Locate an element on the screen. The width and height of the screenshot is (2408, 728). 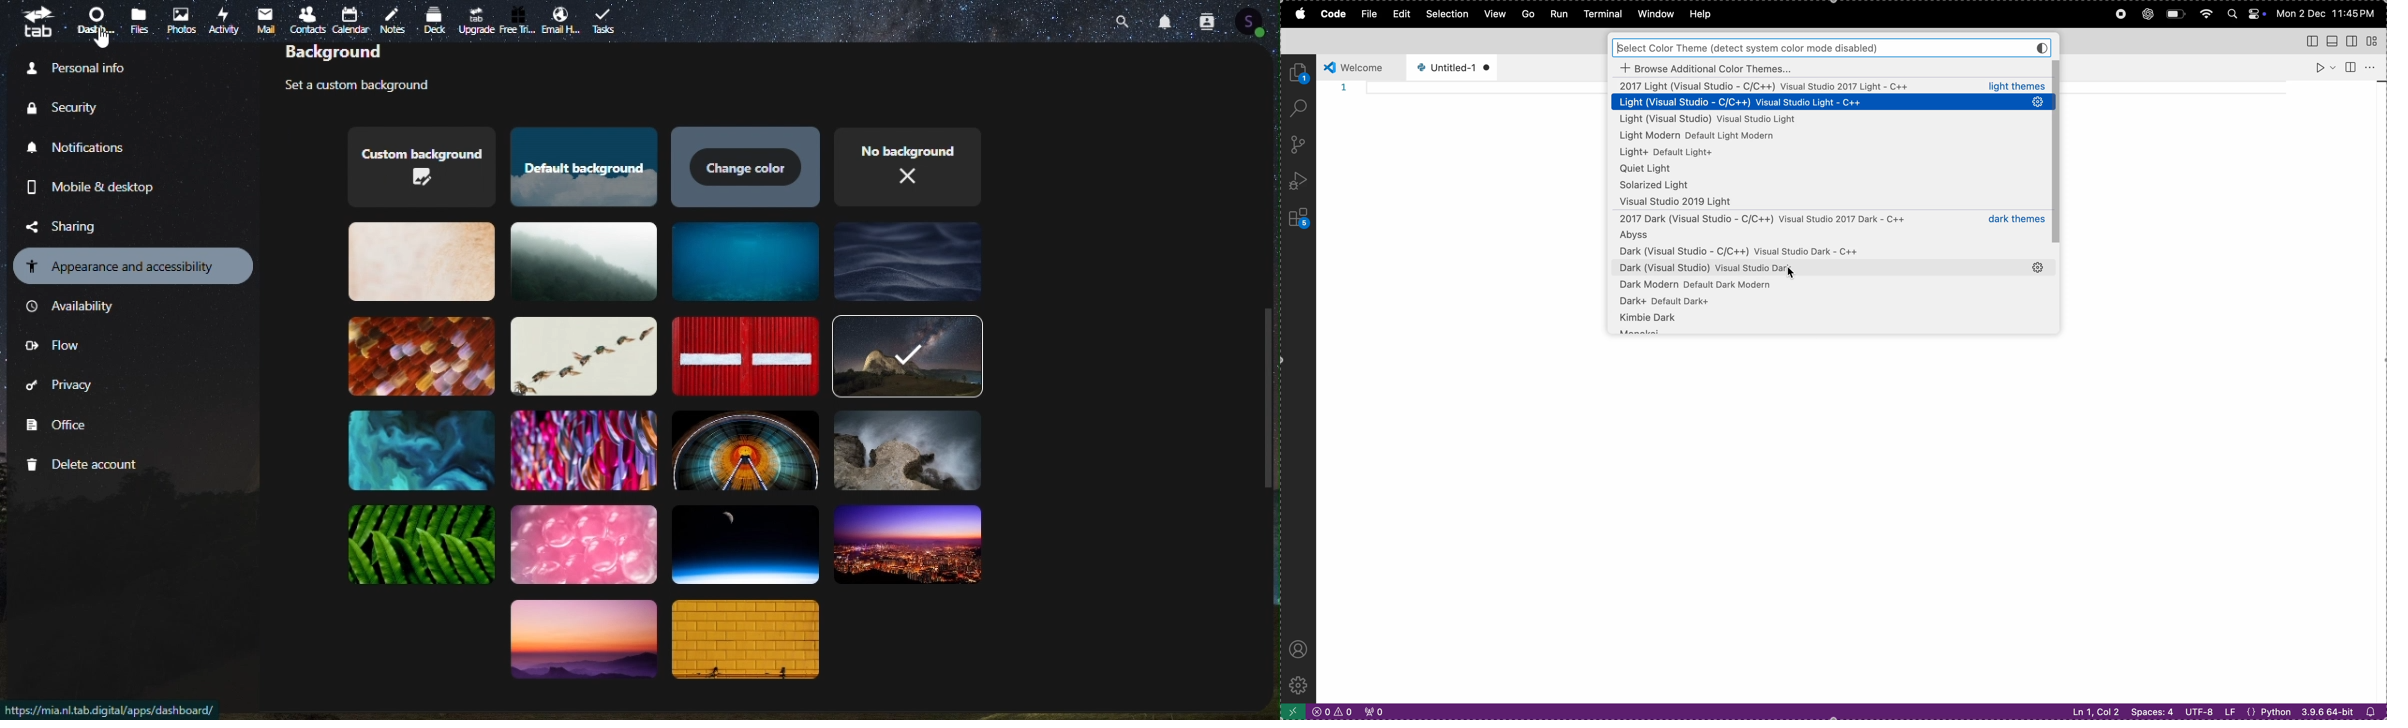
dashboard is located at coordinates (98, 22).